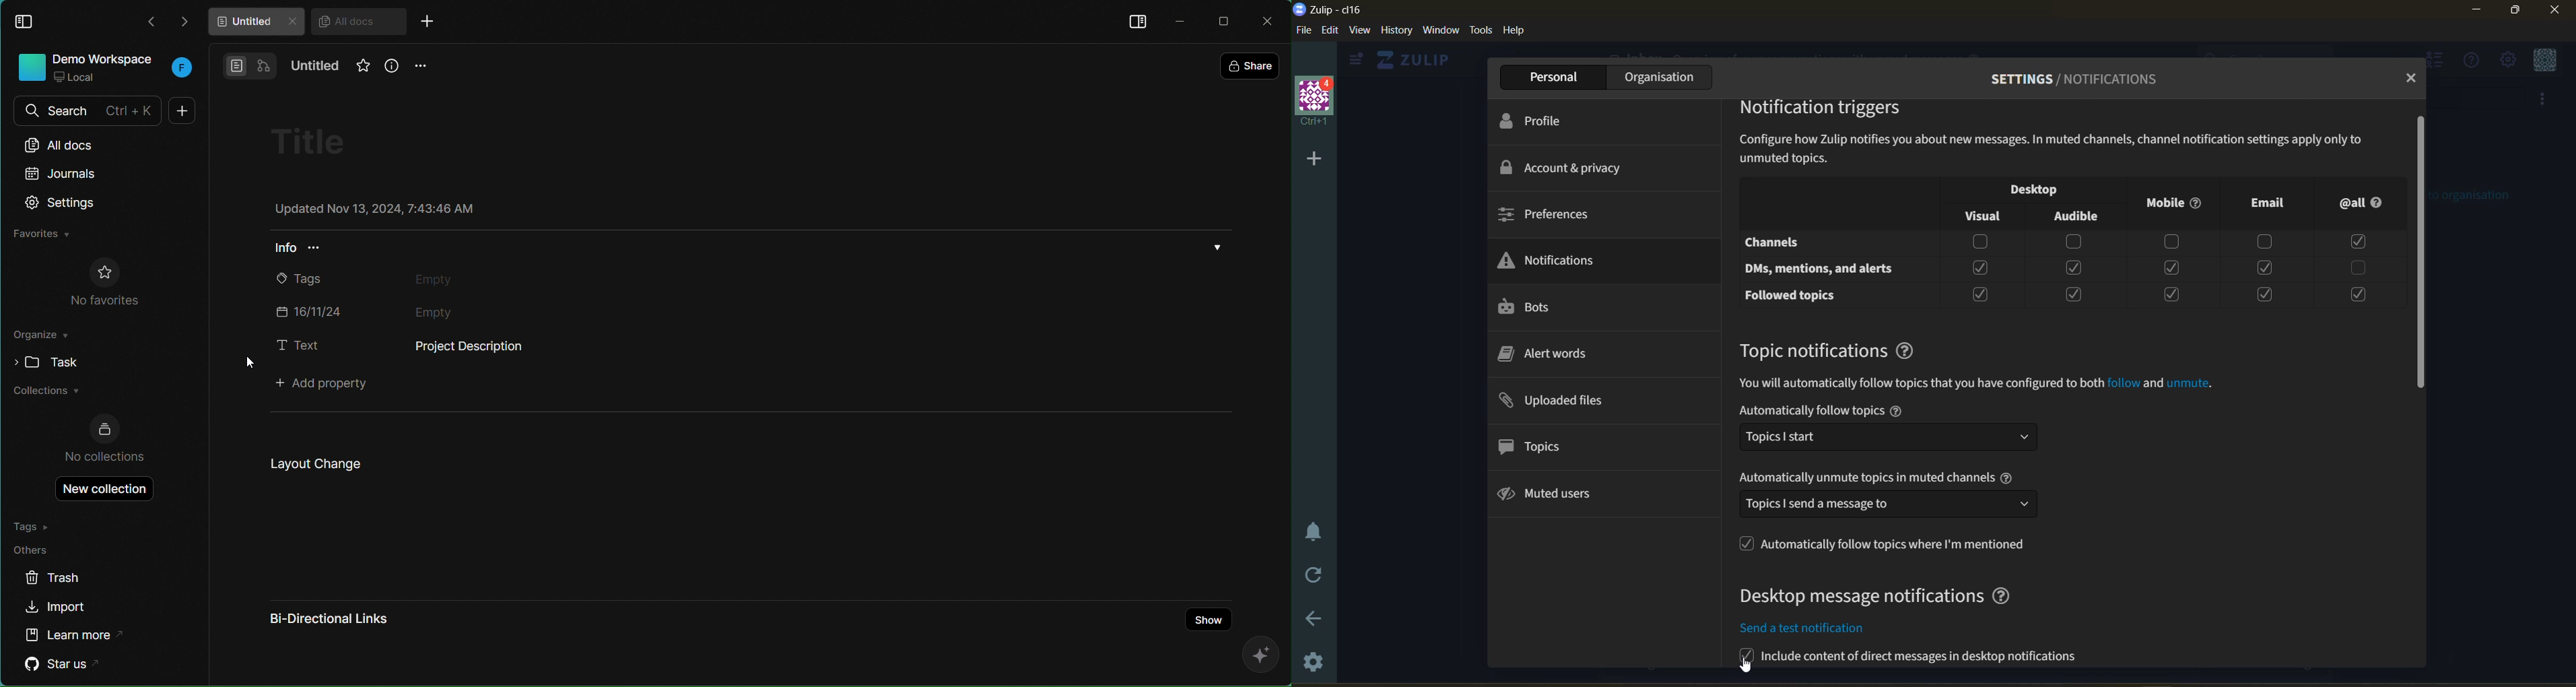  Describe the element at coordinates (1314, 666) in the screenshot. I see `settings` at that location.